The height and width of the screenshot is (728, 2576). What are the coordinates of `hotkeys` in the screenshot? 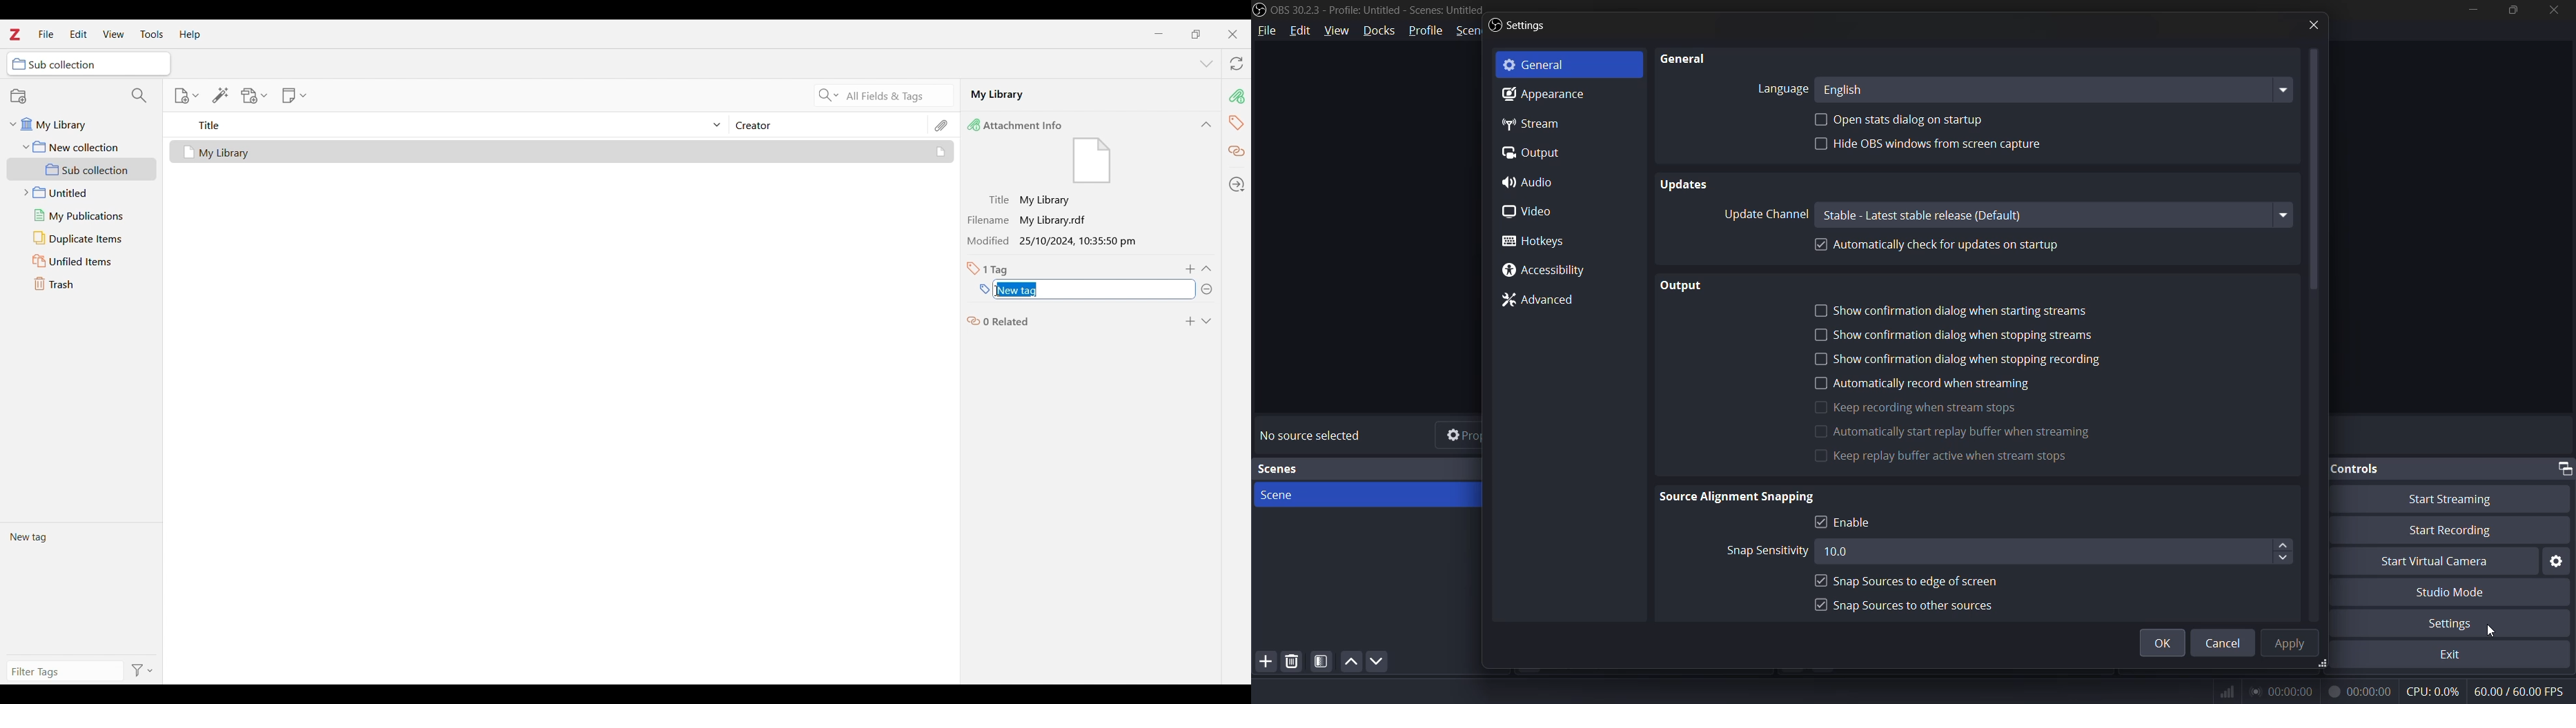 It's located at (1536, 242).